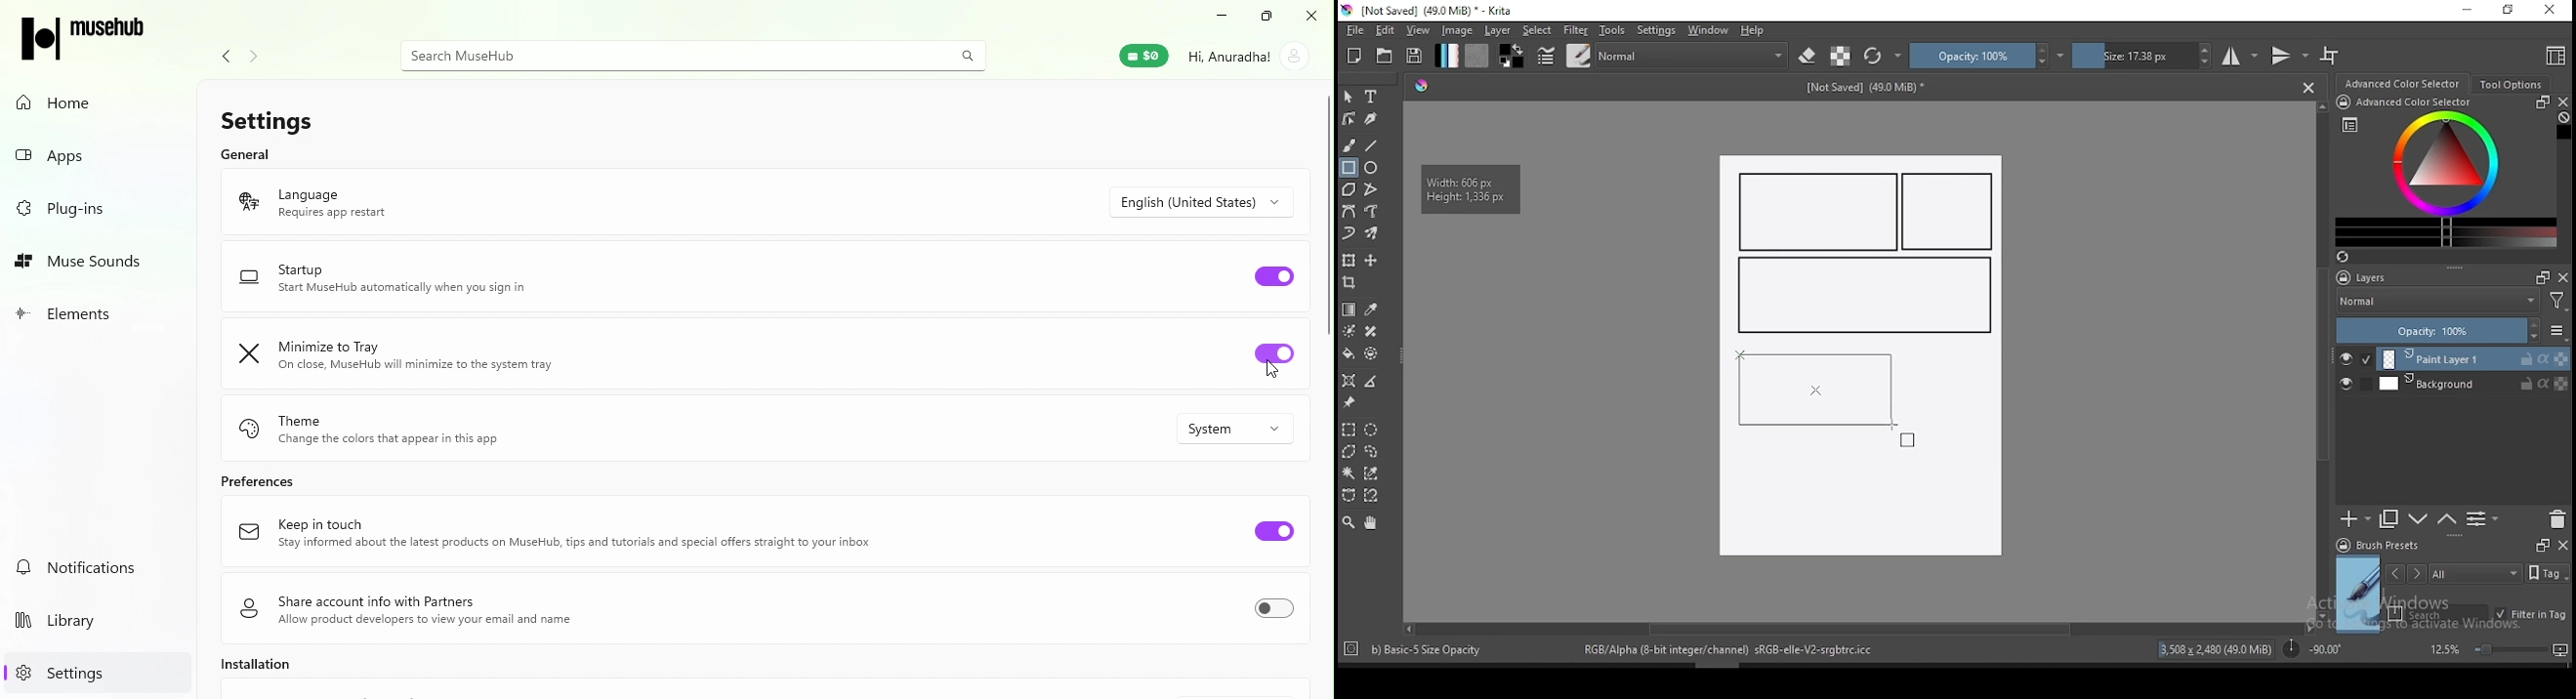  Describe the element at coordinates (1693, 55) in the screenshot. I see `blending mode` at that location.